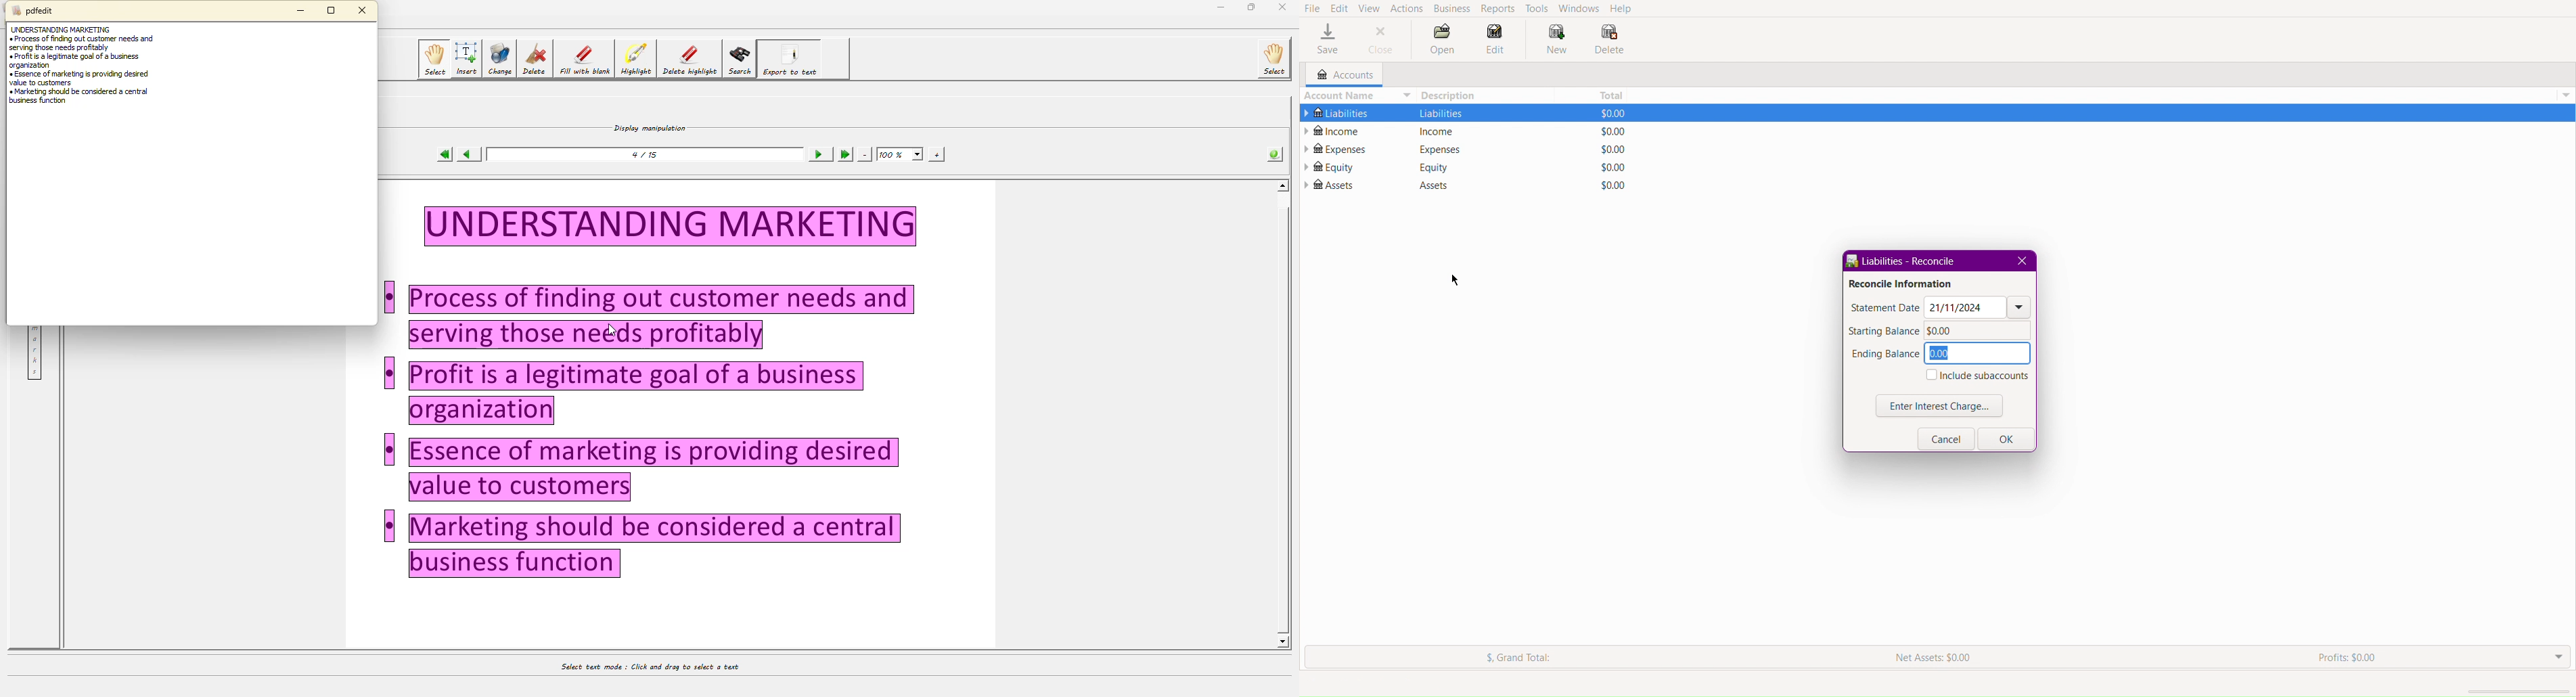  I want to click on Close, so click(1378, 41).